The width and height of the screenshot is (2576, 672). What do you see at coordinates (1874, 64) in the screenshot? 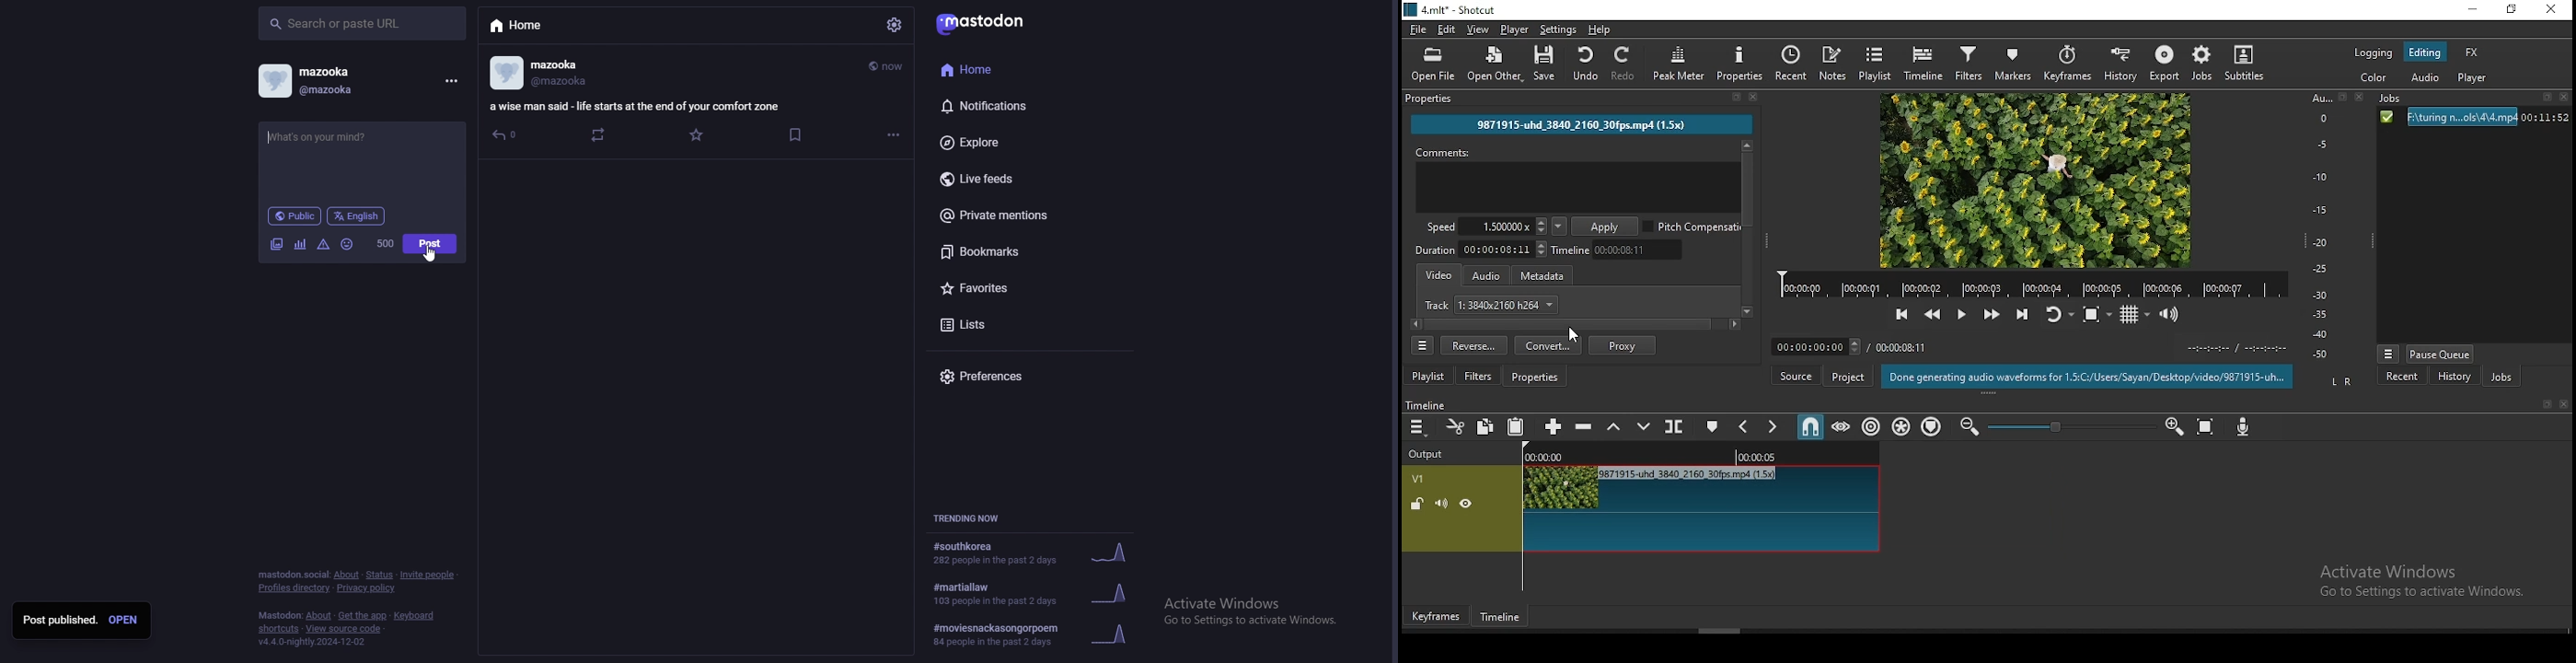
I see `playlist` at bounding box center [1874, 64].